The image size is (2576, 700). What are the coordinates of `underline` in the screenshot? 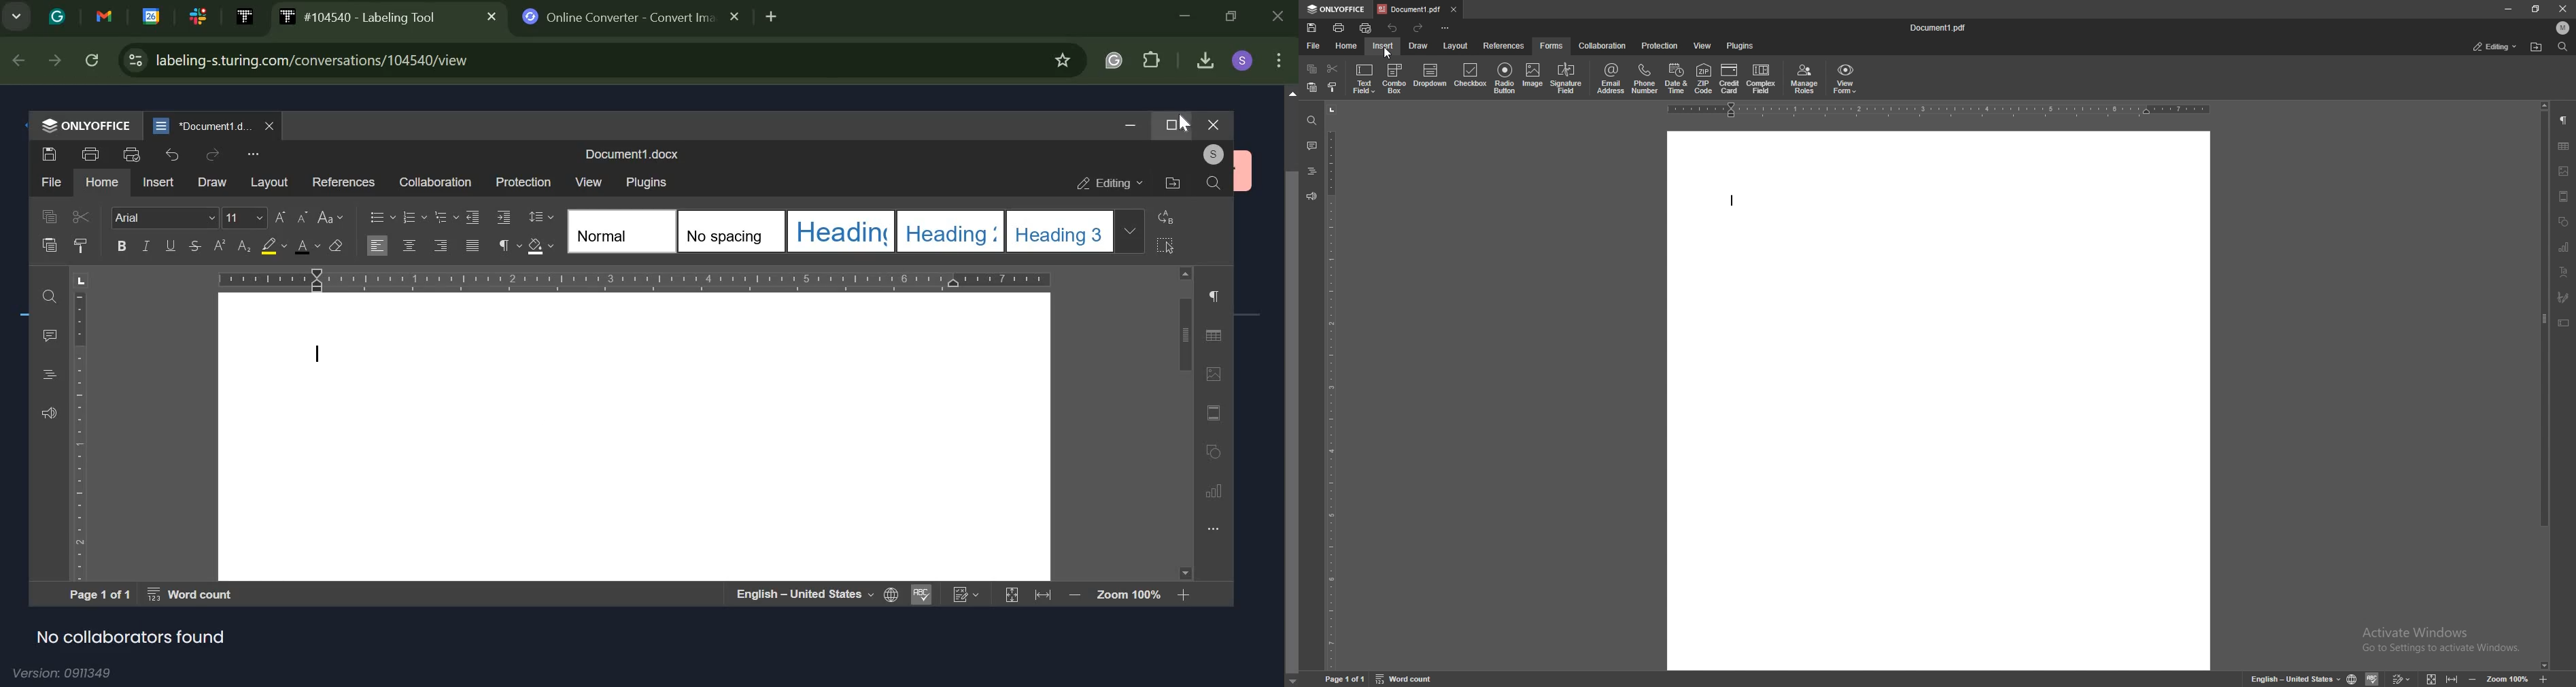 It's located at (170, 245).